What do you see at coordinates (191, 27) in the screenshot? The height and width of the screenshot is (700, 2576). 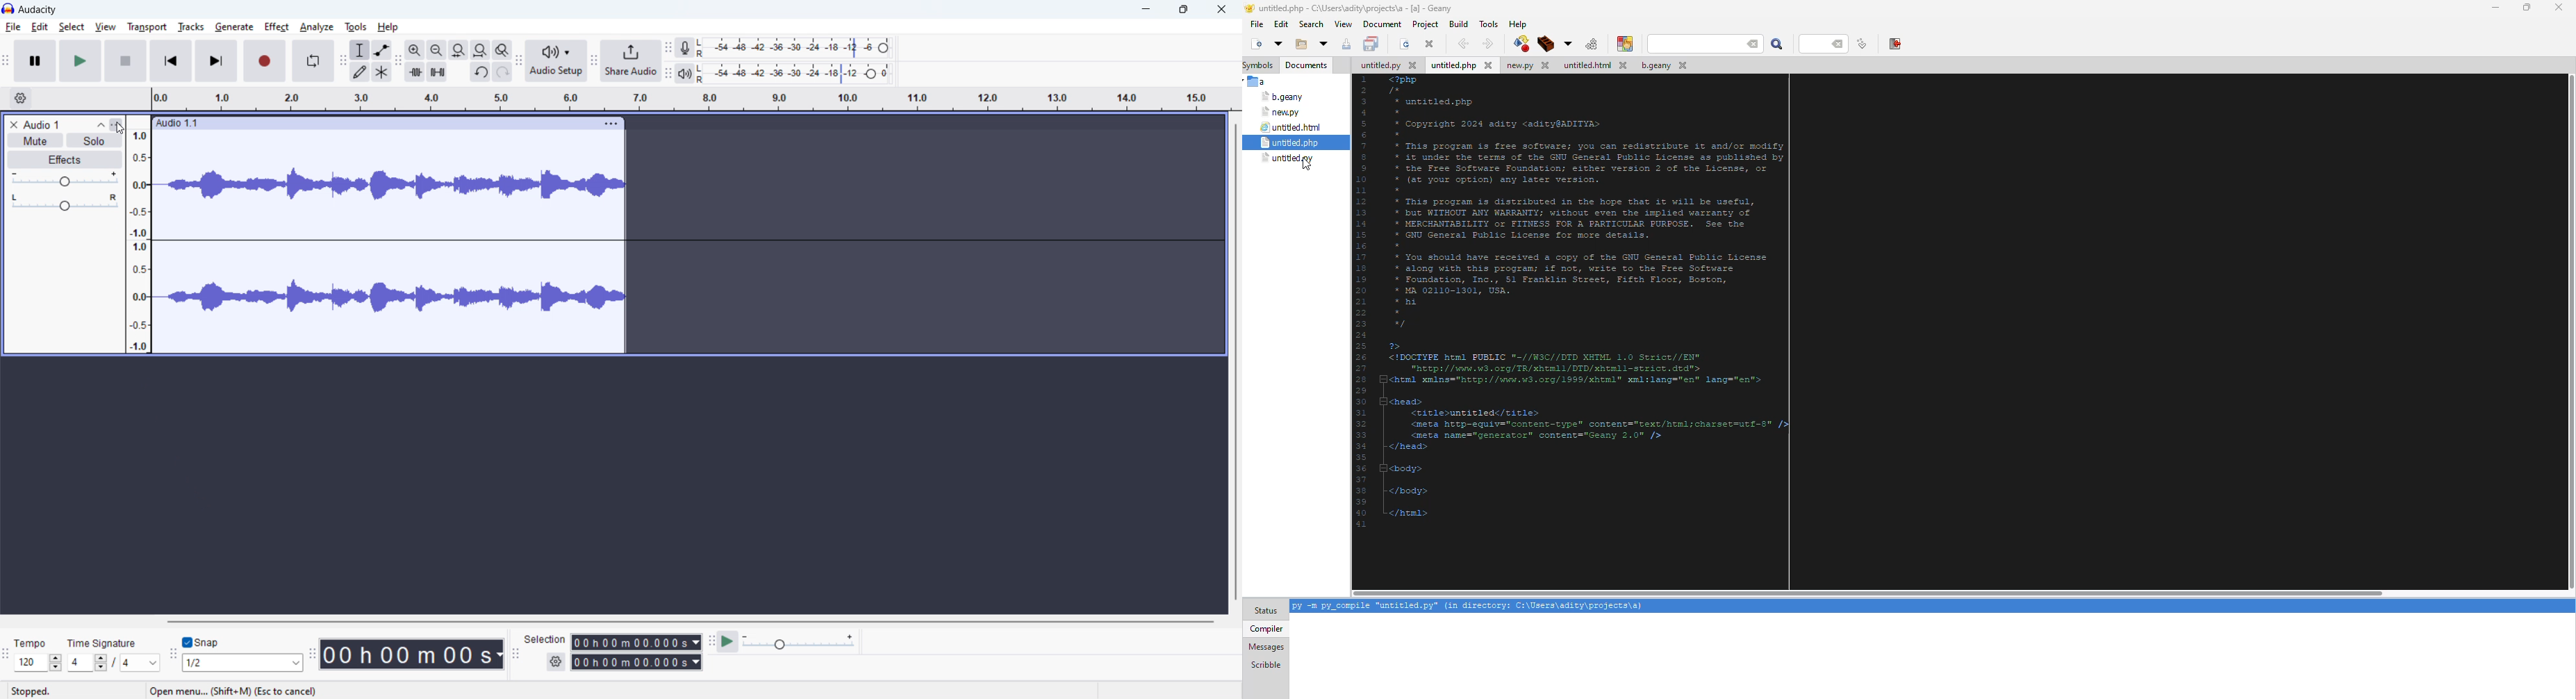 I see `tracks` at bounding box center [191, 27].